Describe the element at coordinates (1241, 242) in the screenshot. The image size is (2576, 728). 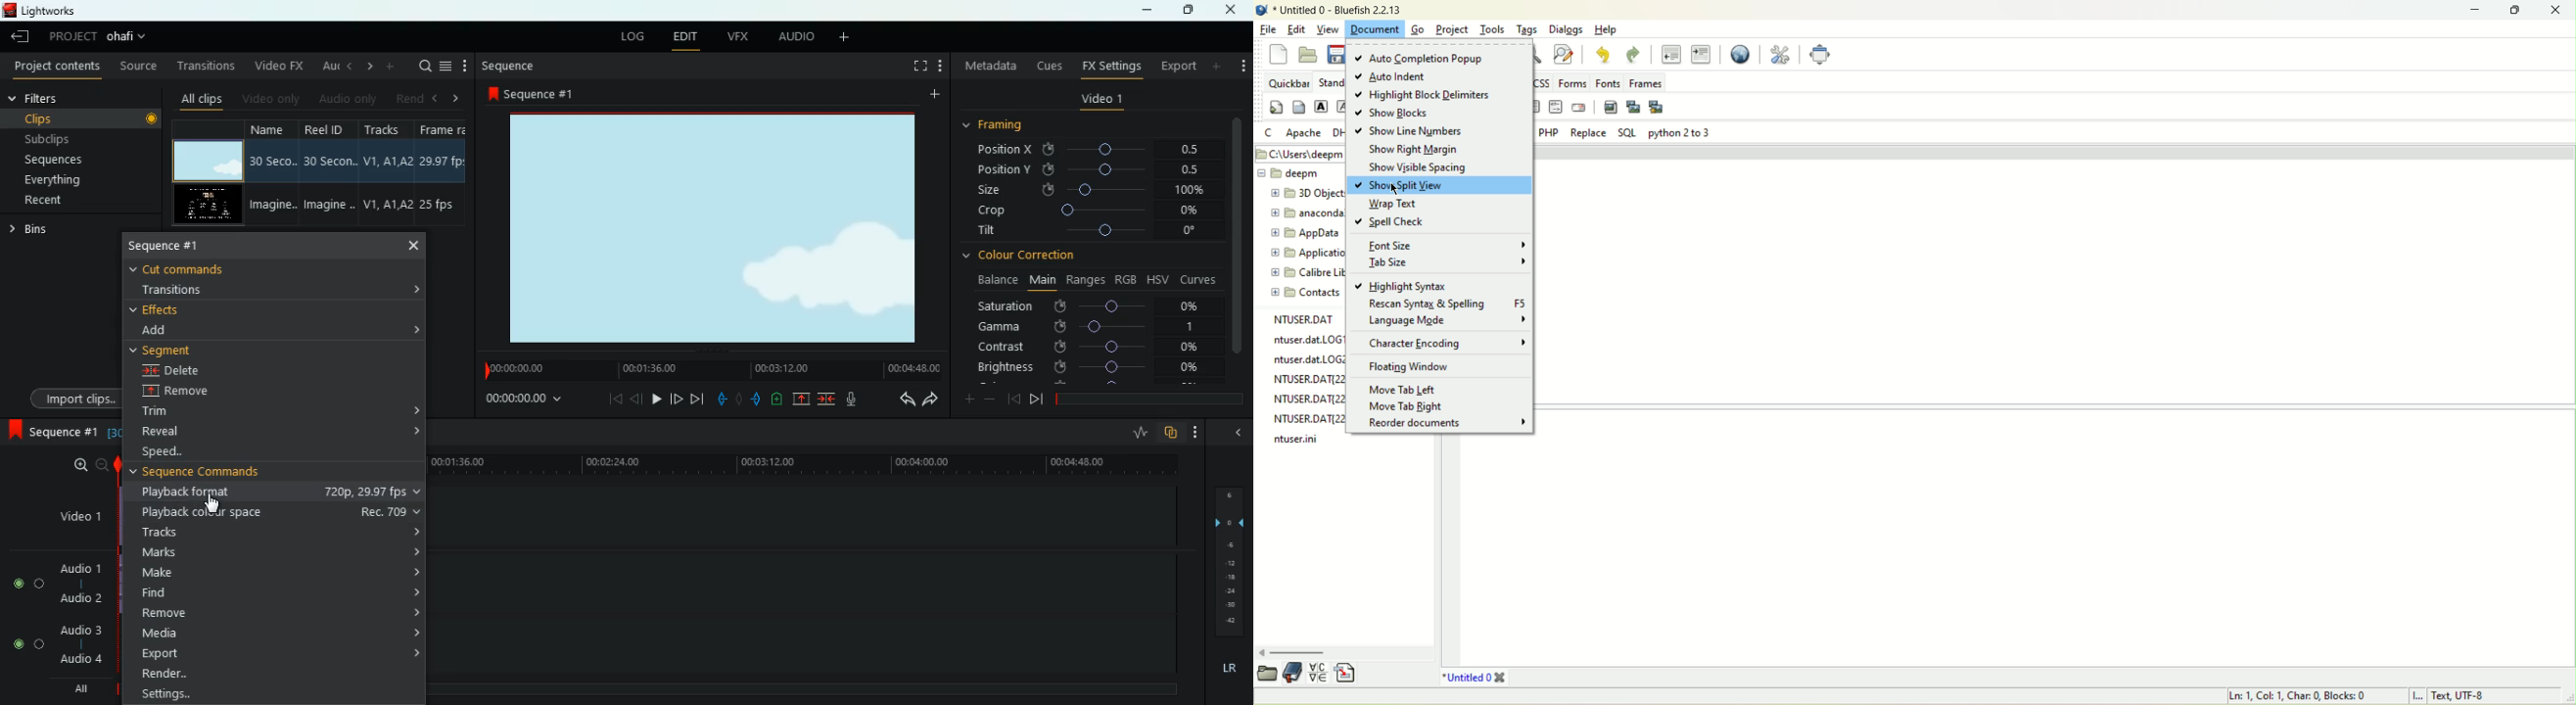
I see `vertical scroll bar` at that location.